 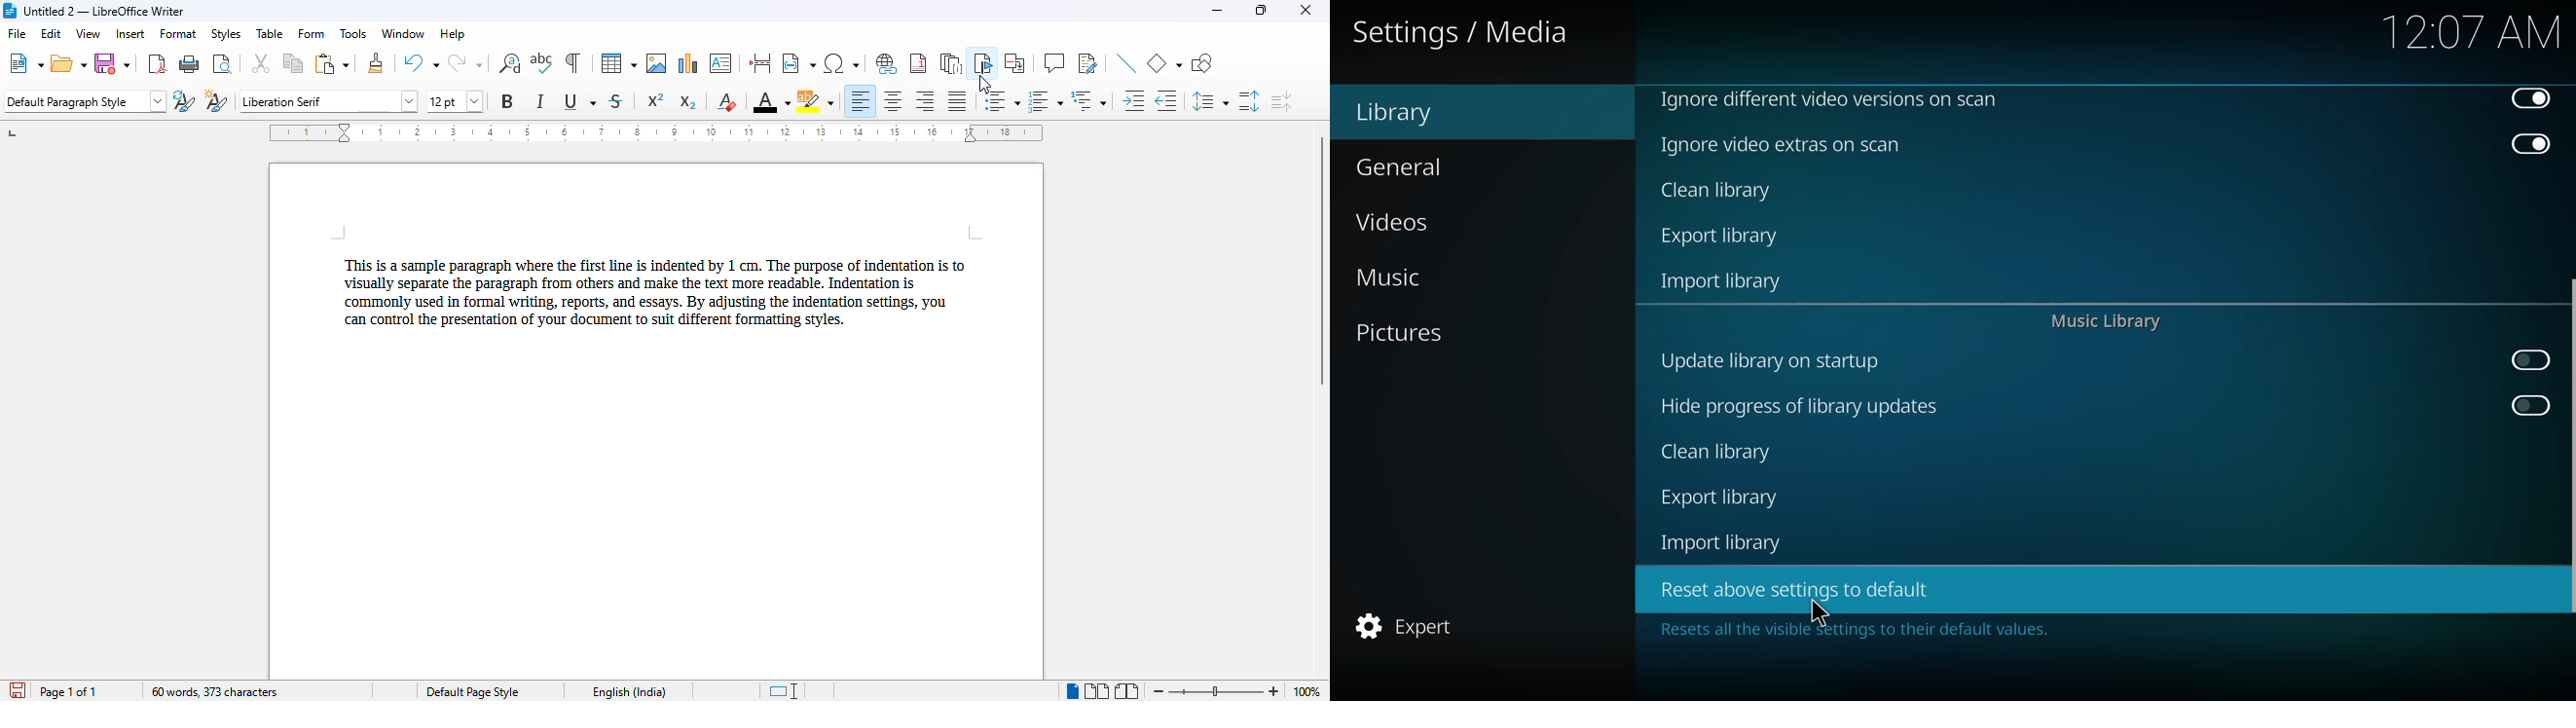 What do you see at coordinates (1160, 691) in the screenshot?
I see `zoom out` at bounding box center [1160, 691].